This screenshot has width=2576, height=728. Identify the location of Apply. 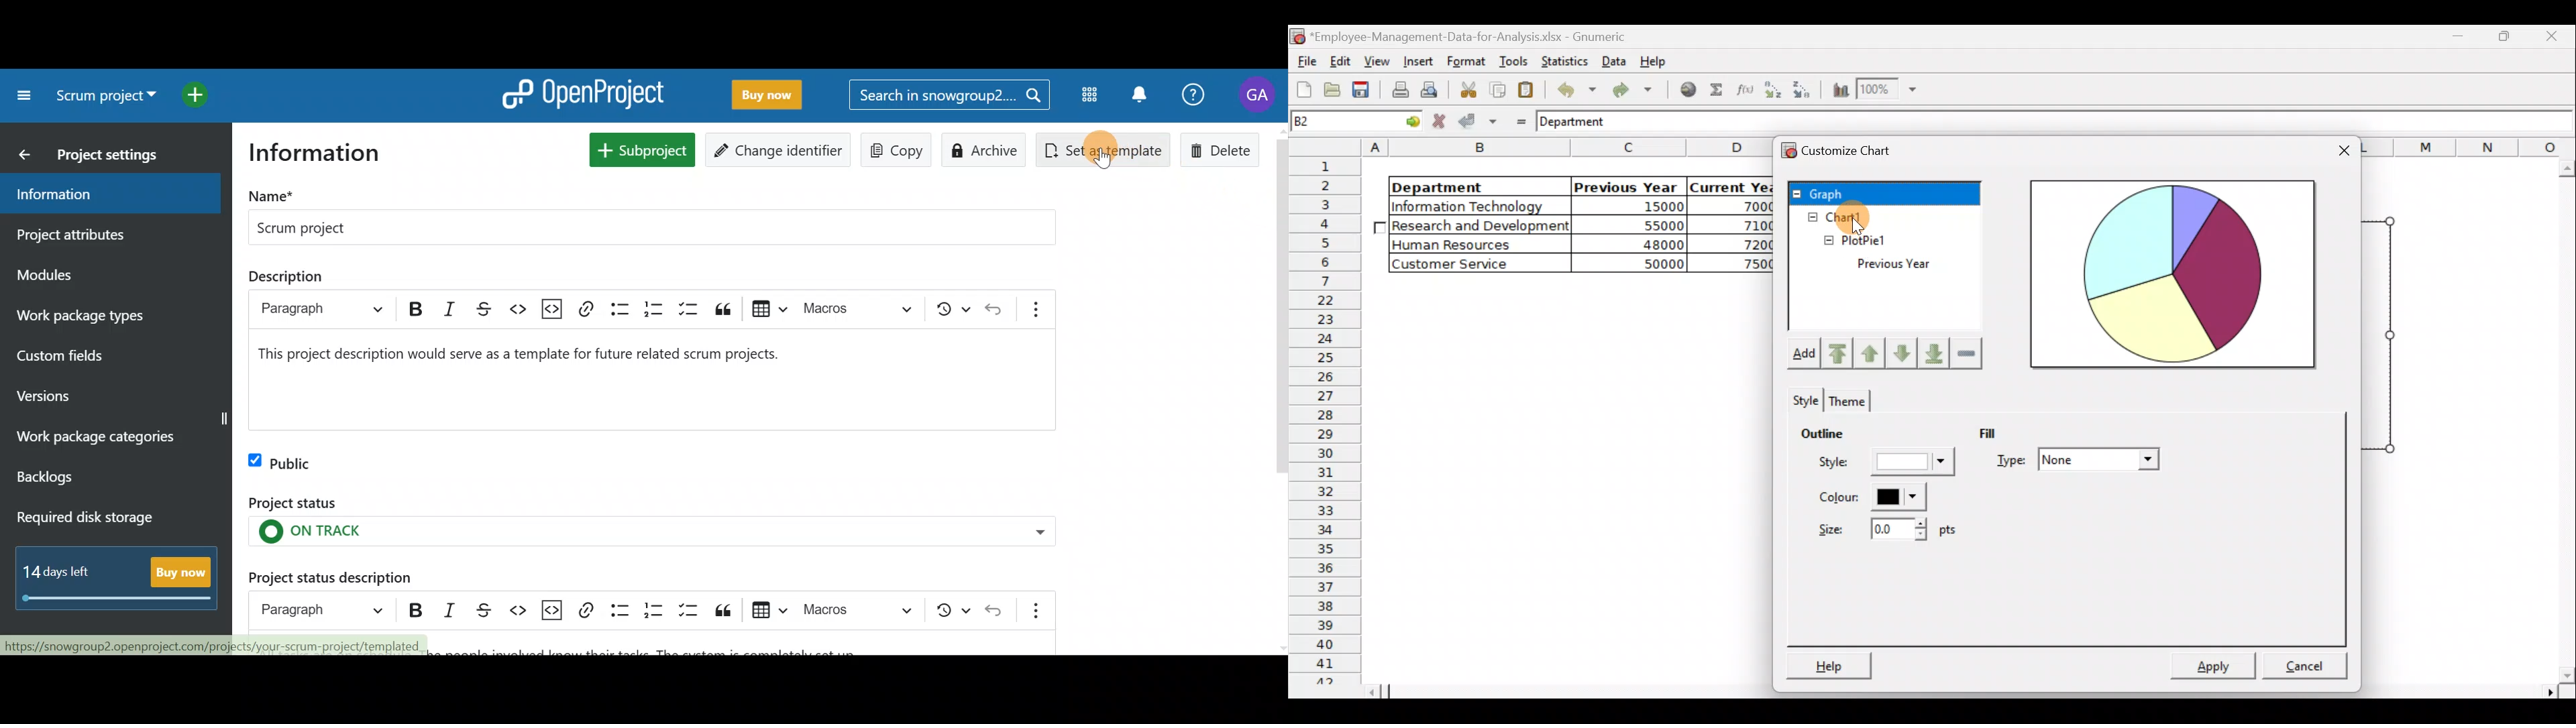
(2220, 661).